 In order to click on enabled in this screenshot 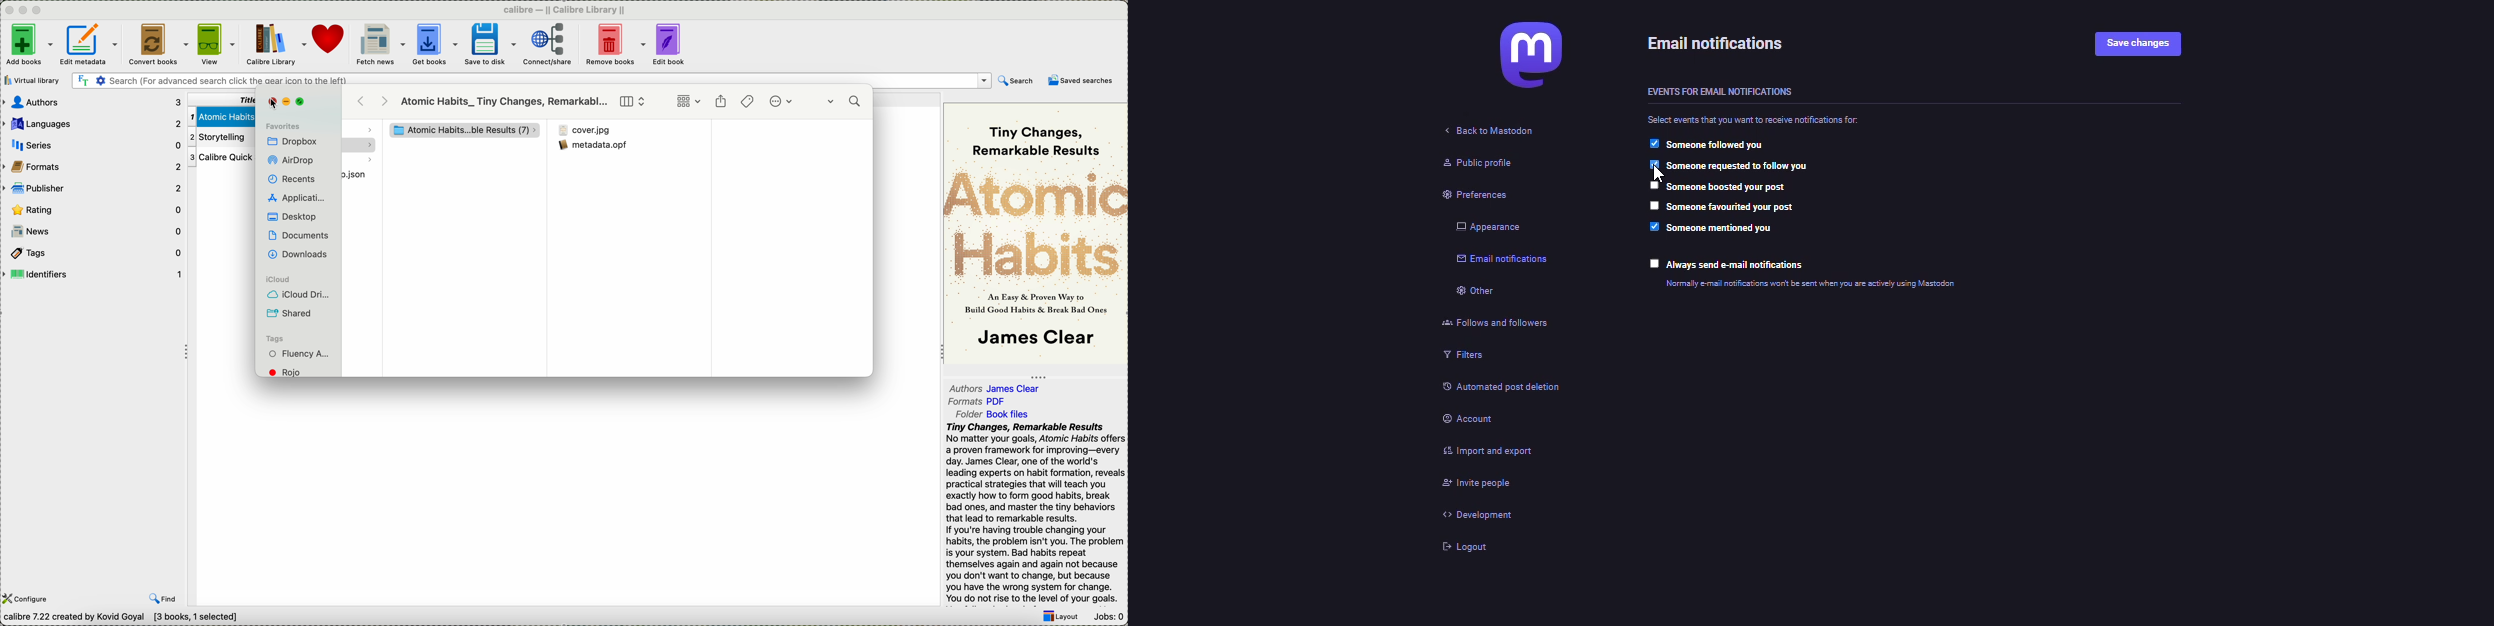, I will do `click(1652, 143)`.